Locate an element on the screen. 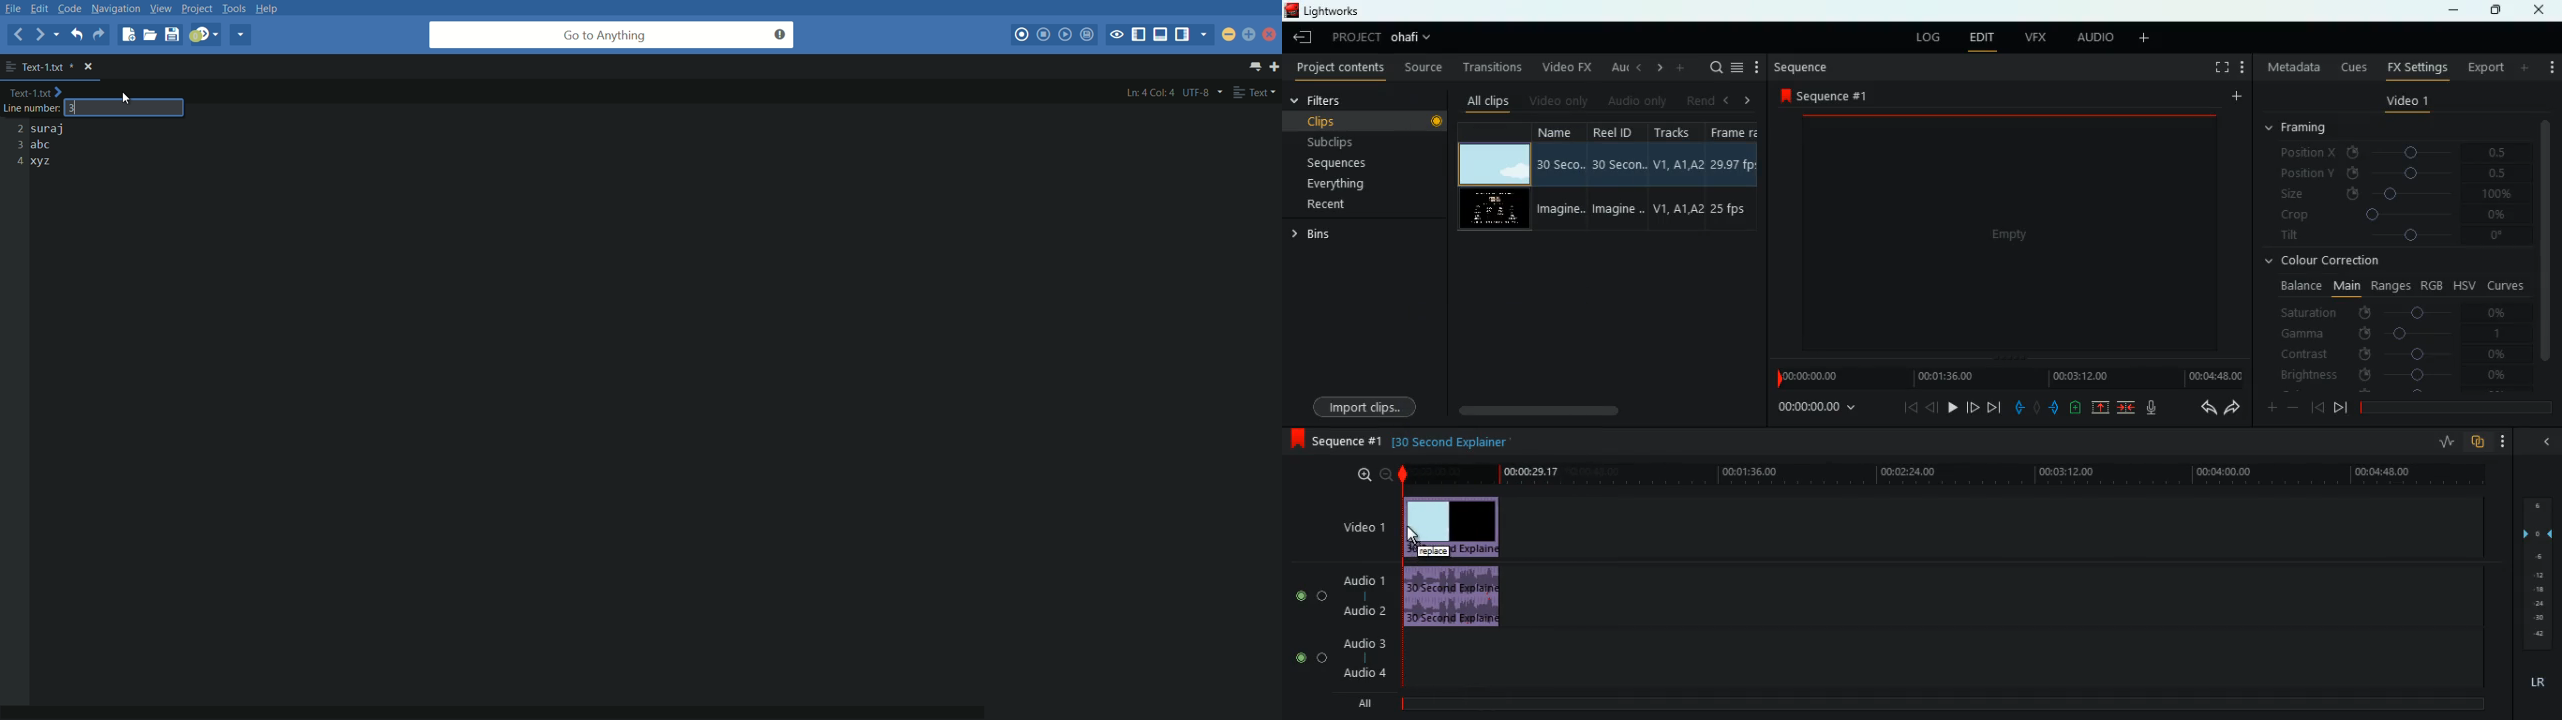 This screenshot has width=2576, height=728. navigation is located at coordinates (116, 8).